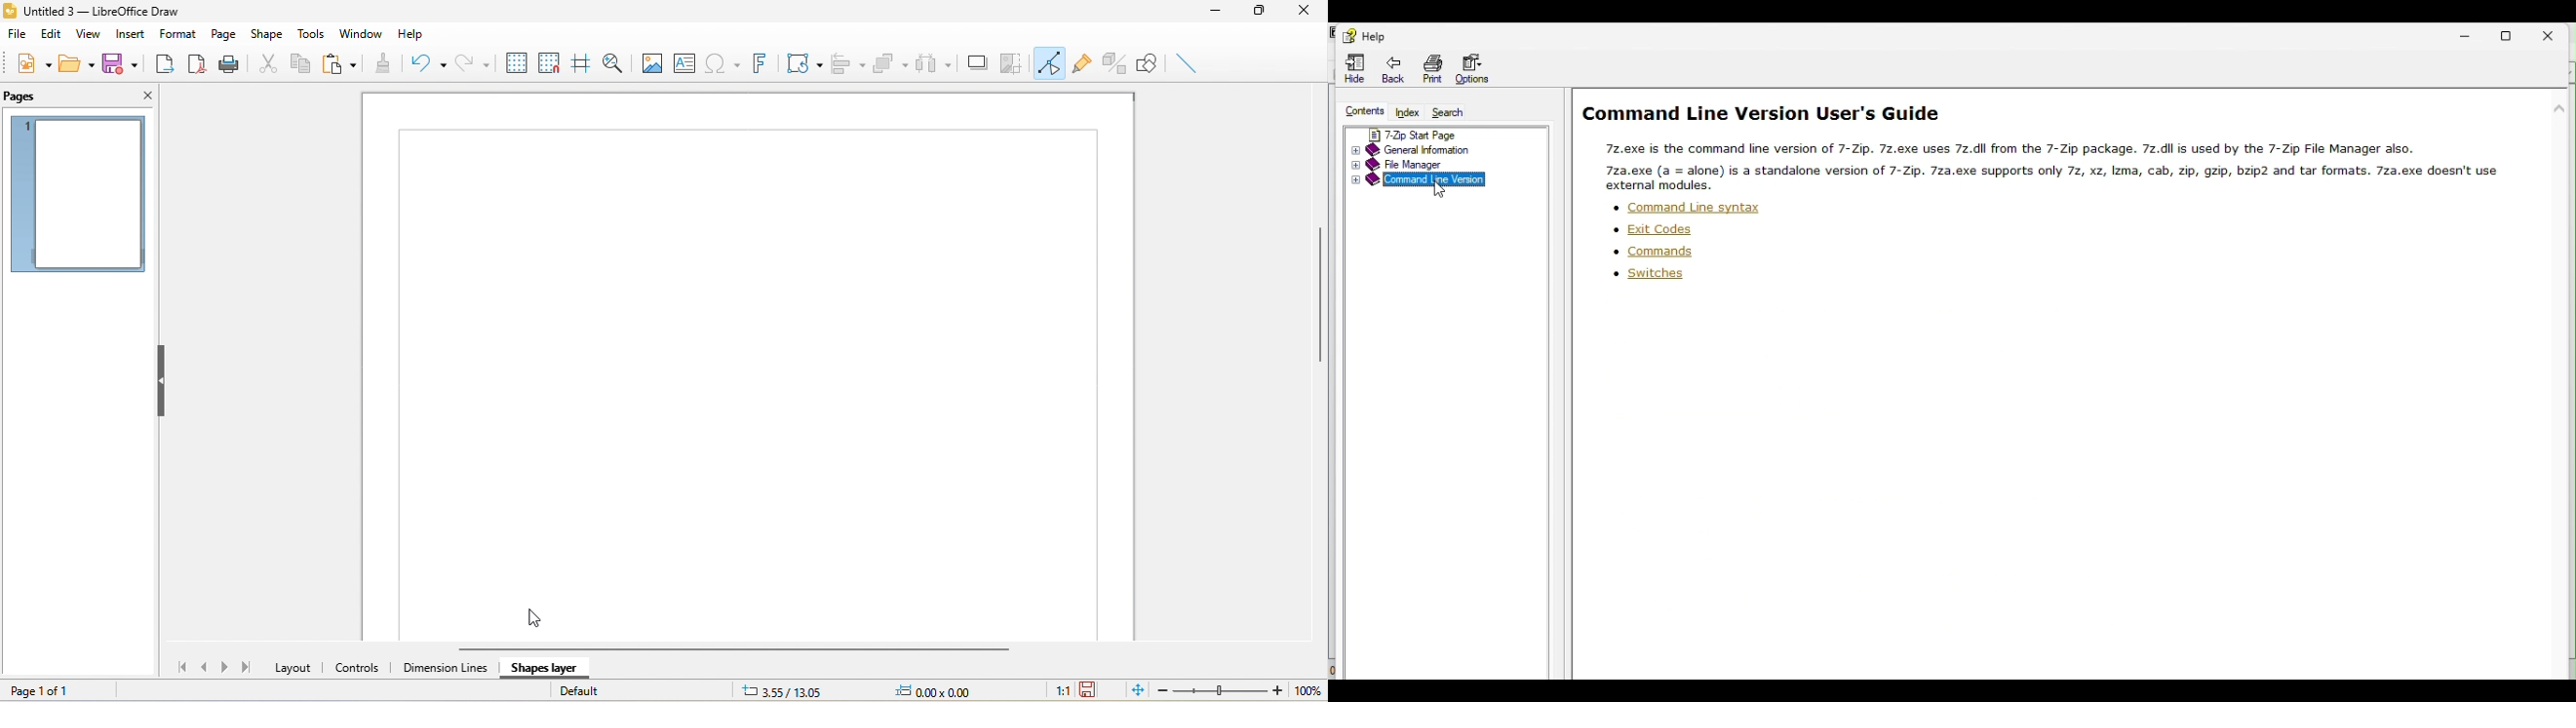 This screenshot has height=728, width=2576. What do you see at coordinates (359, 668) in the screenshot?
I see `control` at bounding box center [359, 668].